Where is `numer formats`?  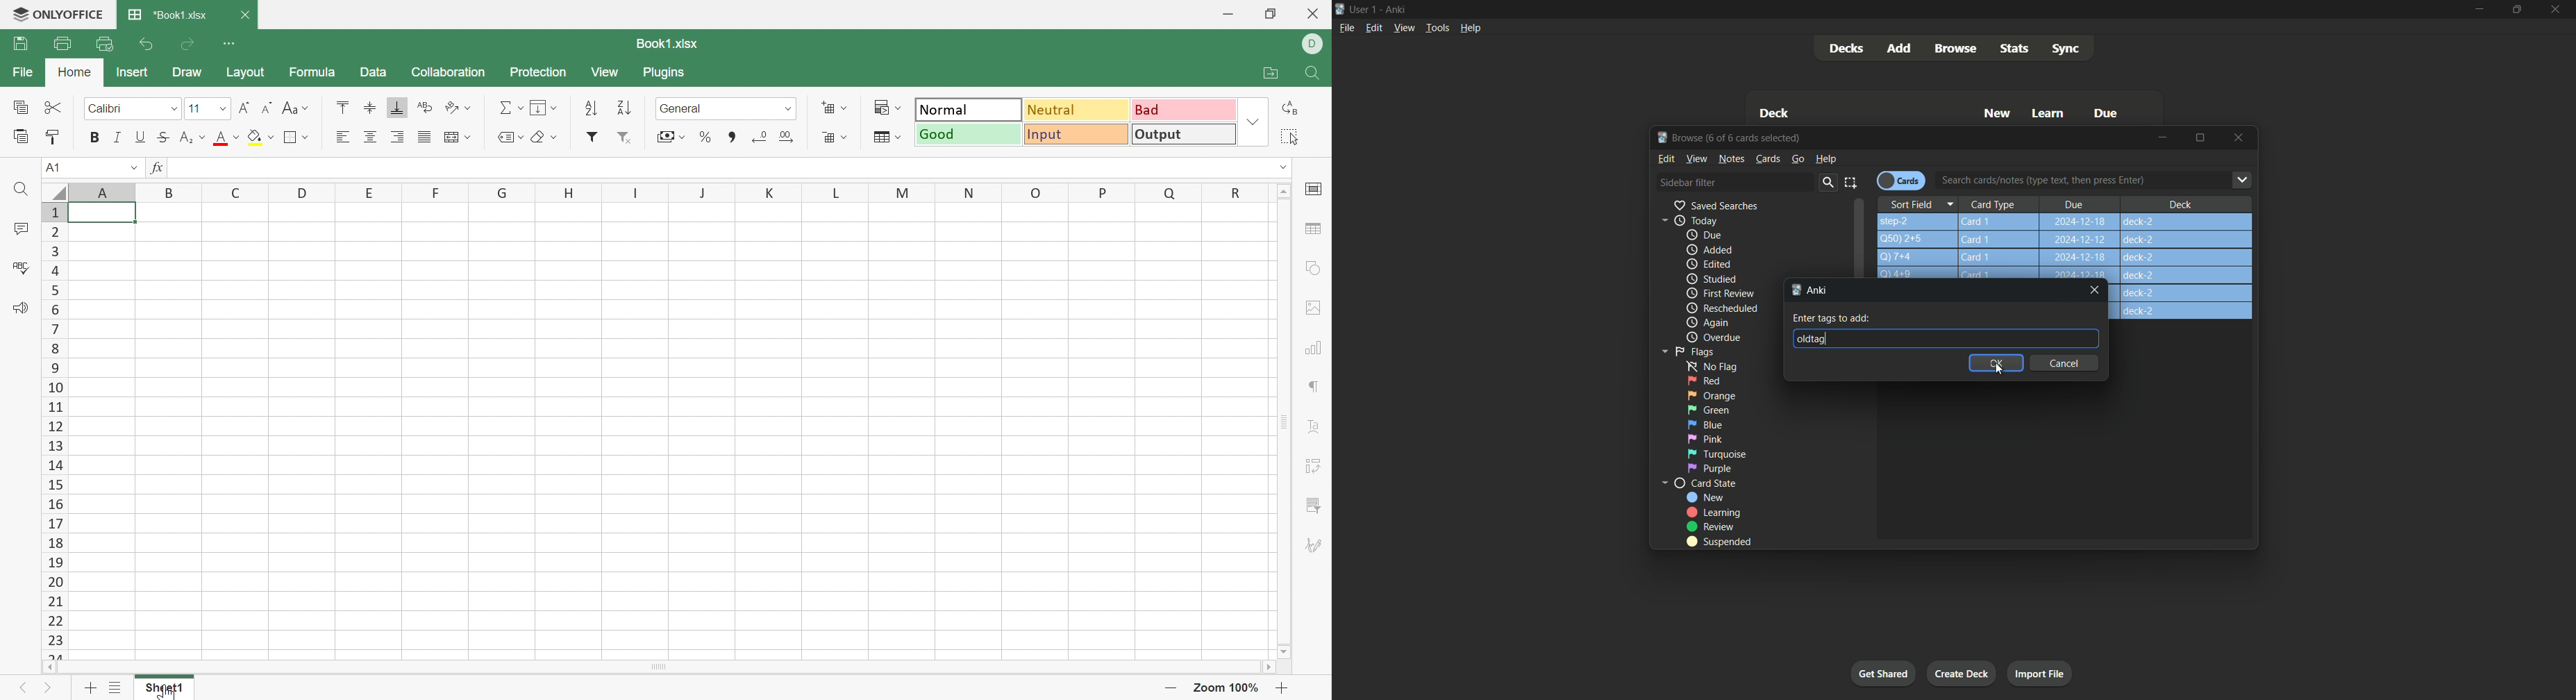 numer formats is located at coordinates (783, 109).